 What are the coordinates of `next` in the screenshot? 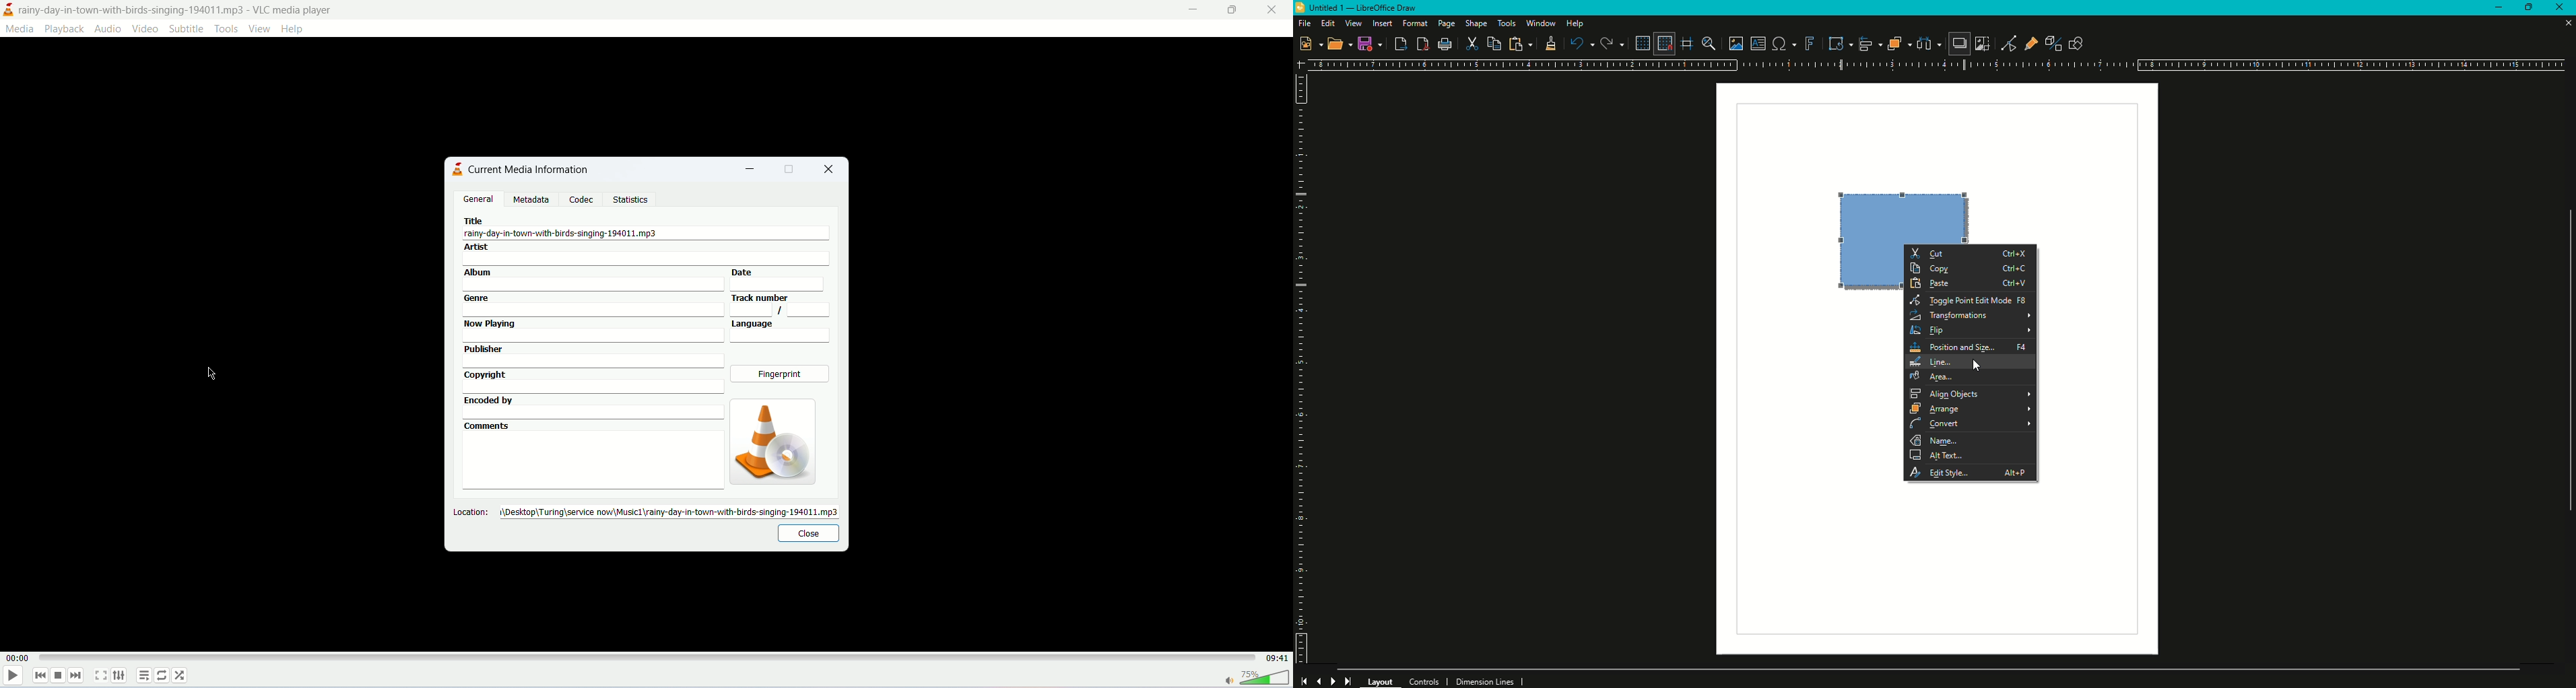 It's located at (77, 675).